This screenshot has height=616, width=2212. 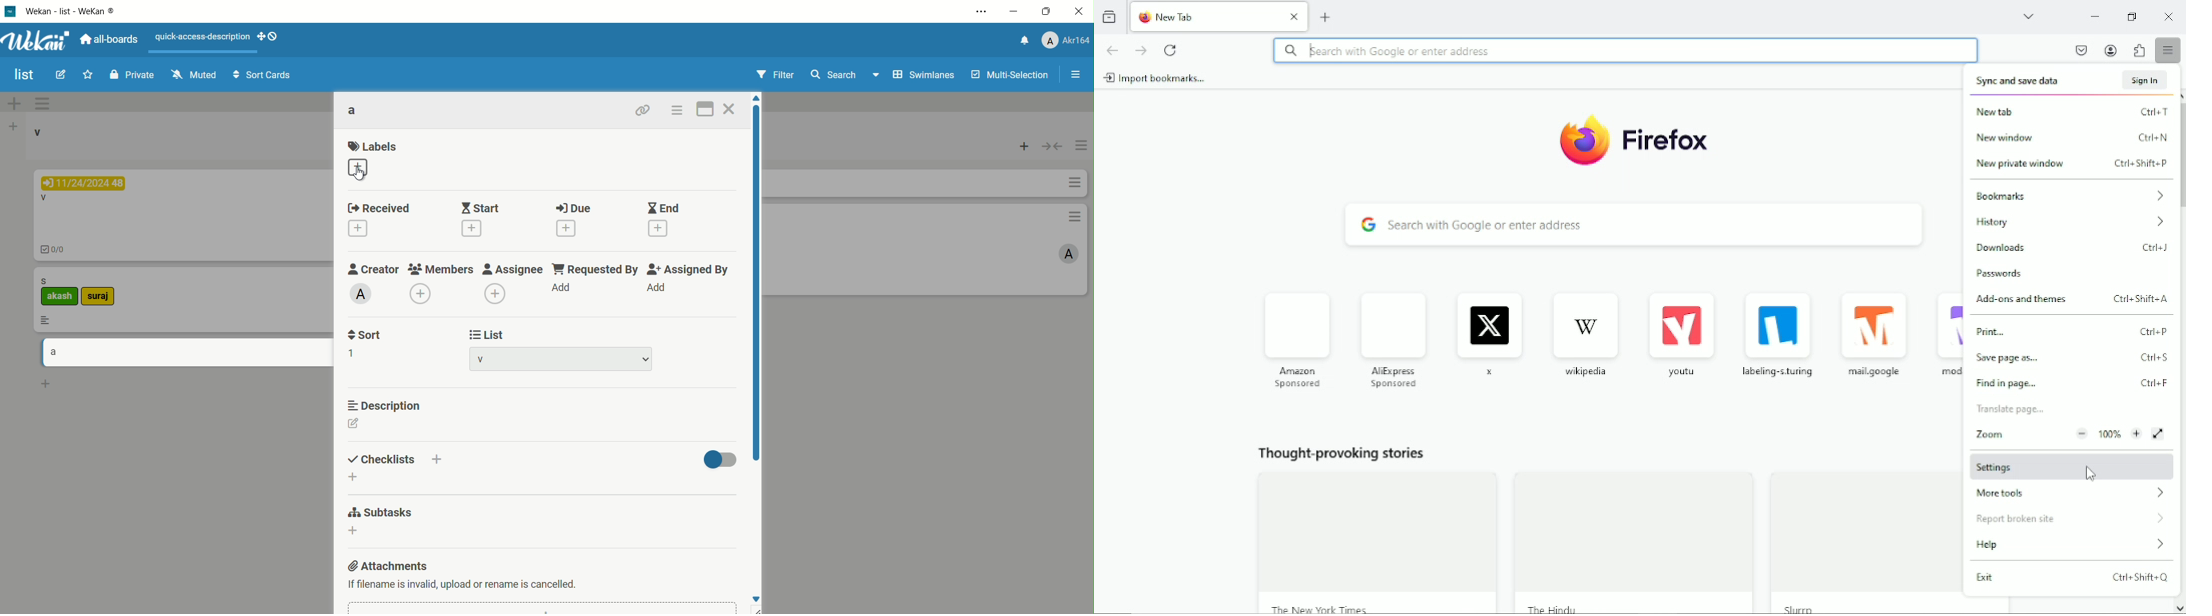 What do you see at coordinates (2074, 468) in the screenshot?
I see `Settings` at bounding box center [2074, 468].